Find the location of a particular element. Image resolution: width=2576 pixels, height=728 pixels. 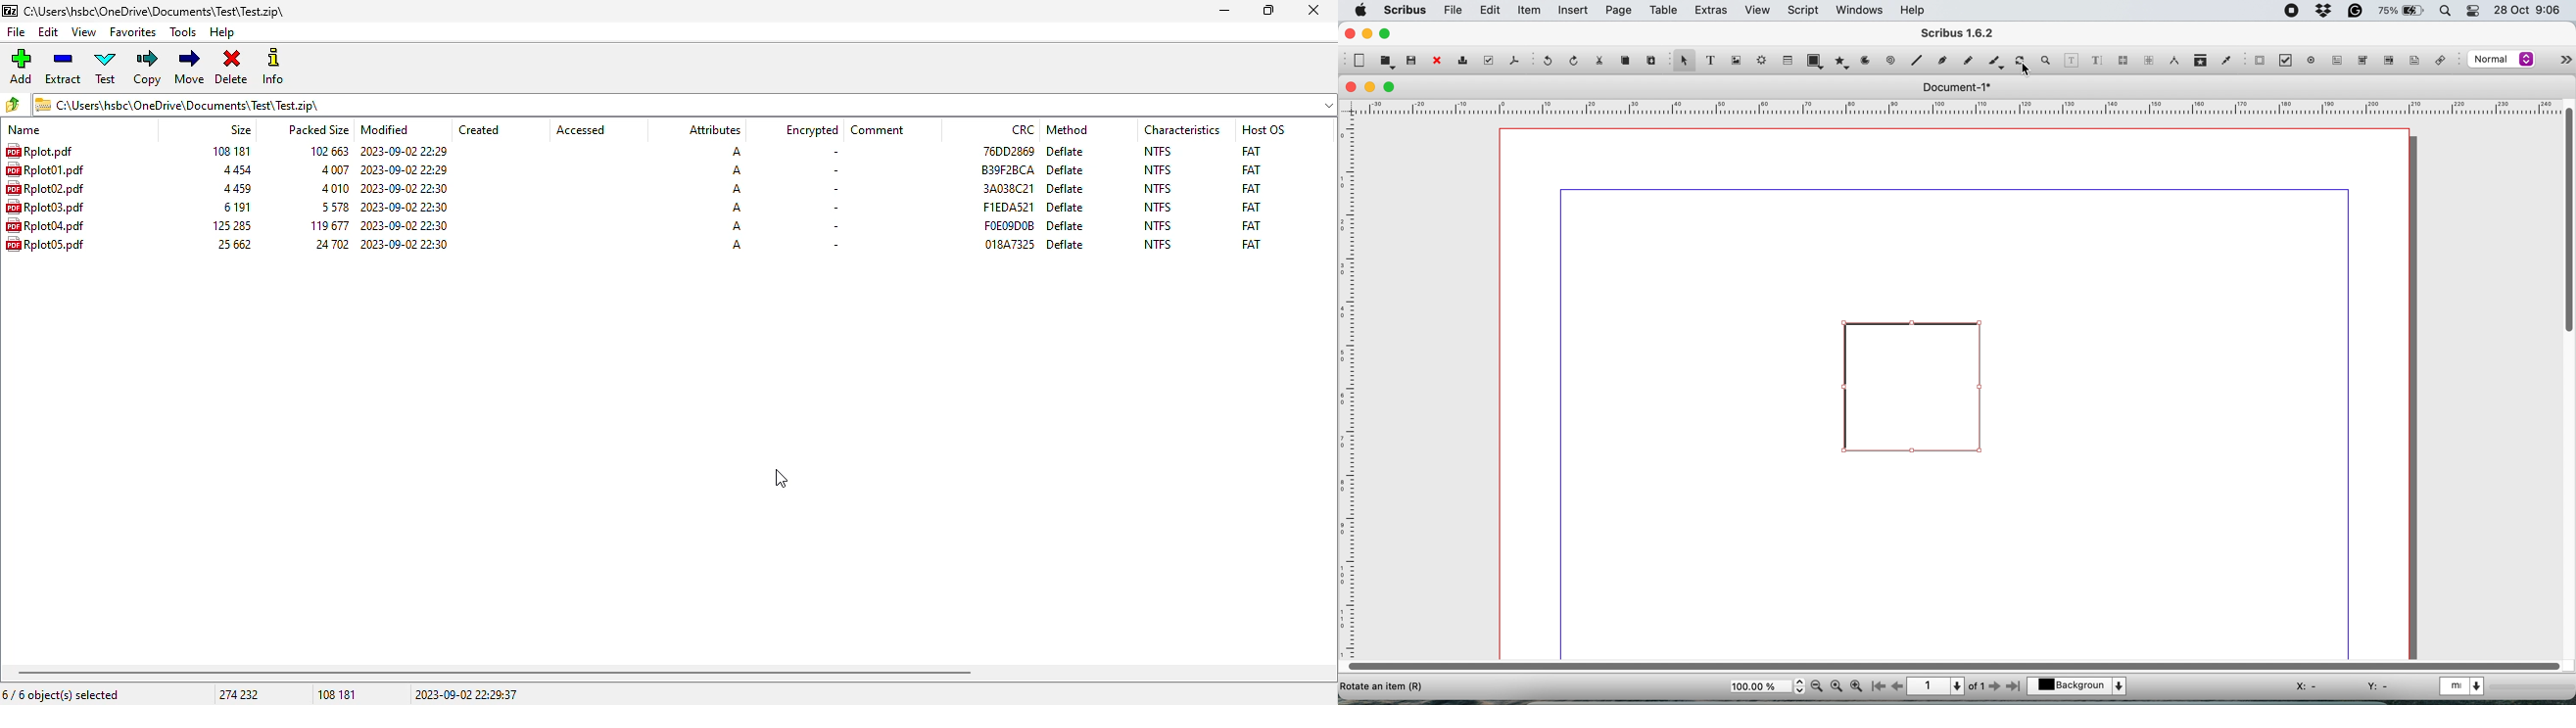

tools is located at coordinates (184, 33).